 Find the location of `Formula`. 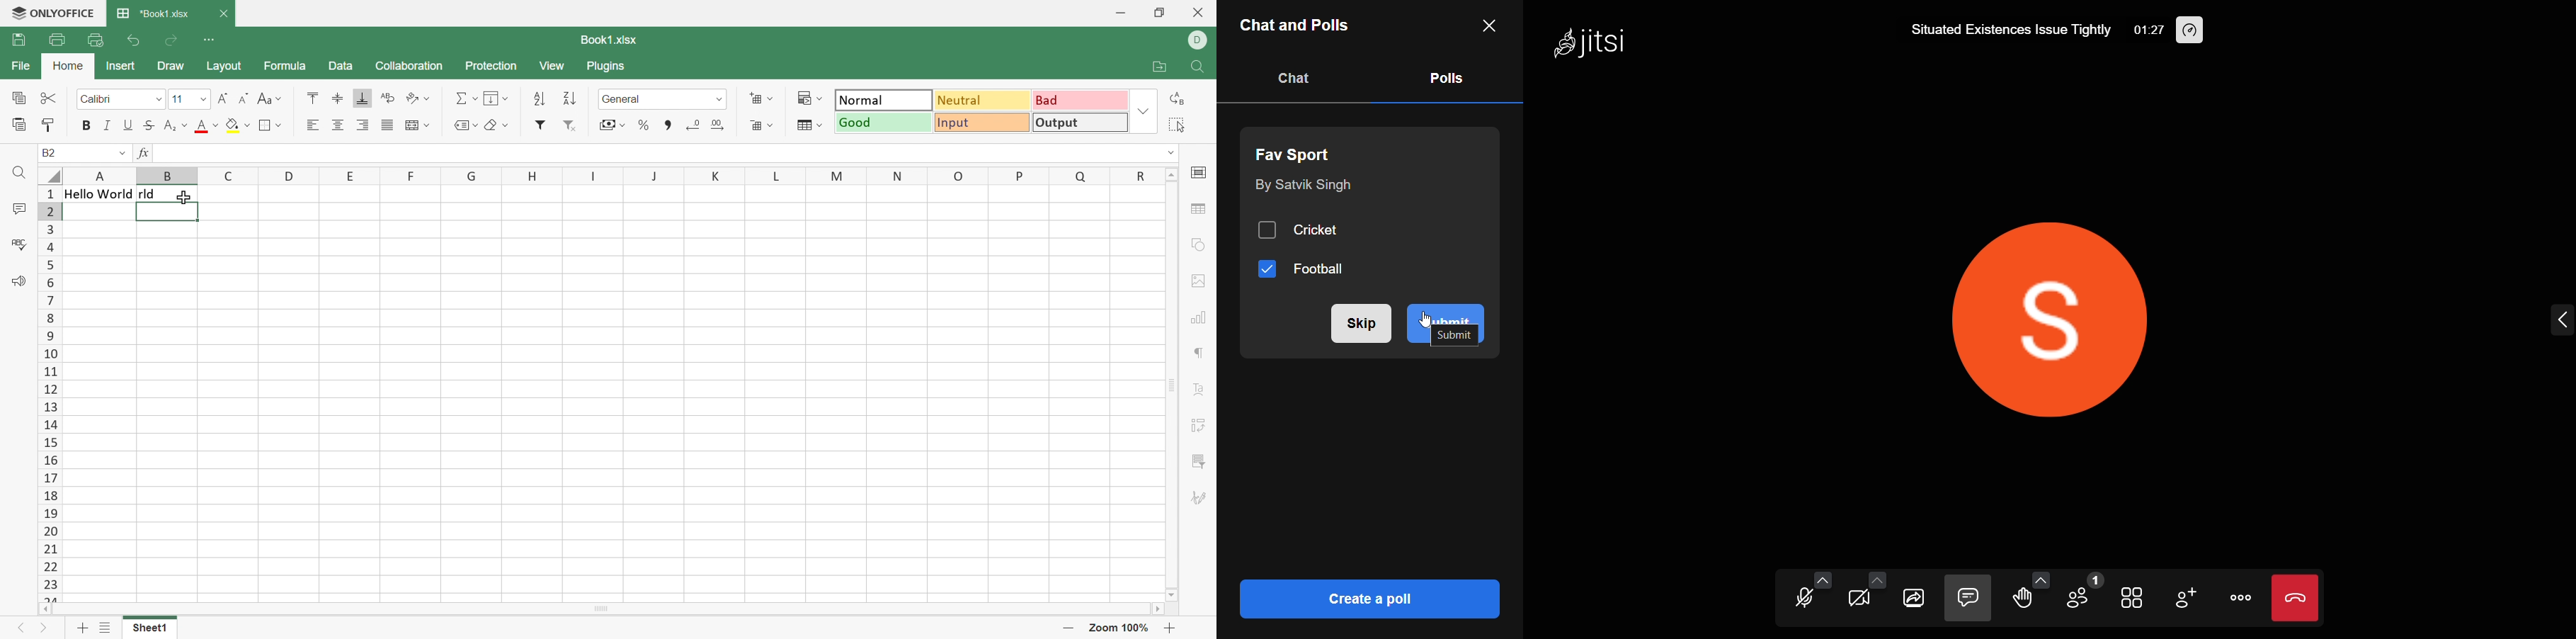

Formula is located at coordinates (281, 66).